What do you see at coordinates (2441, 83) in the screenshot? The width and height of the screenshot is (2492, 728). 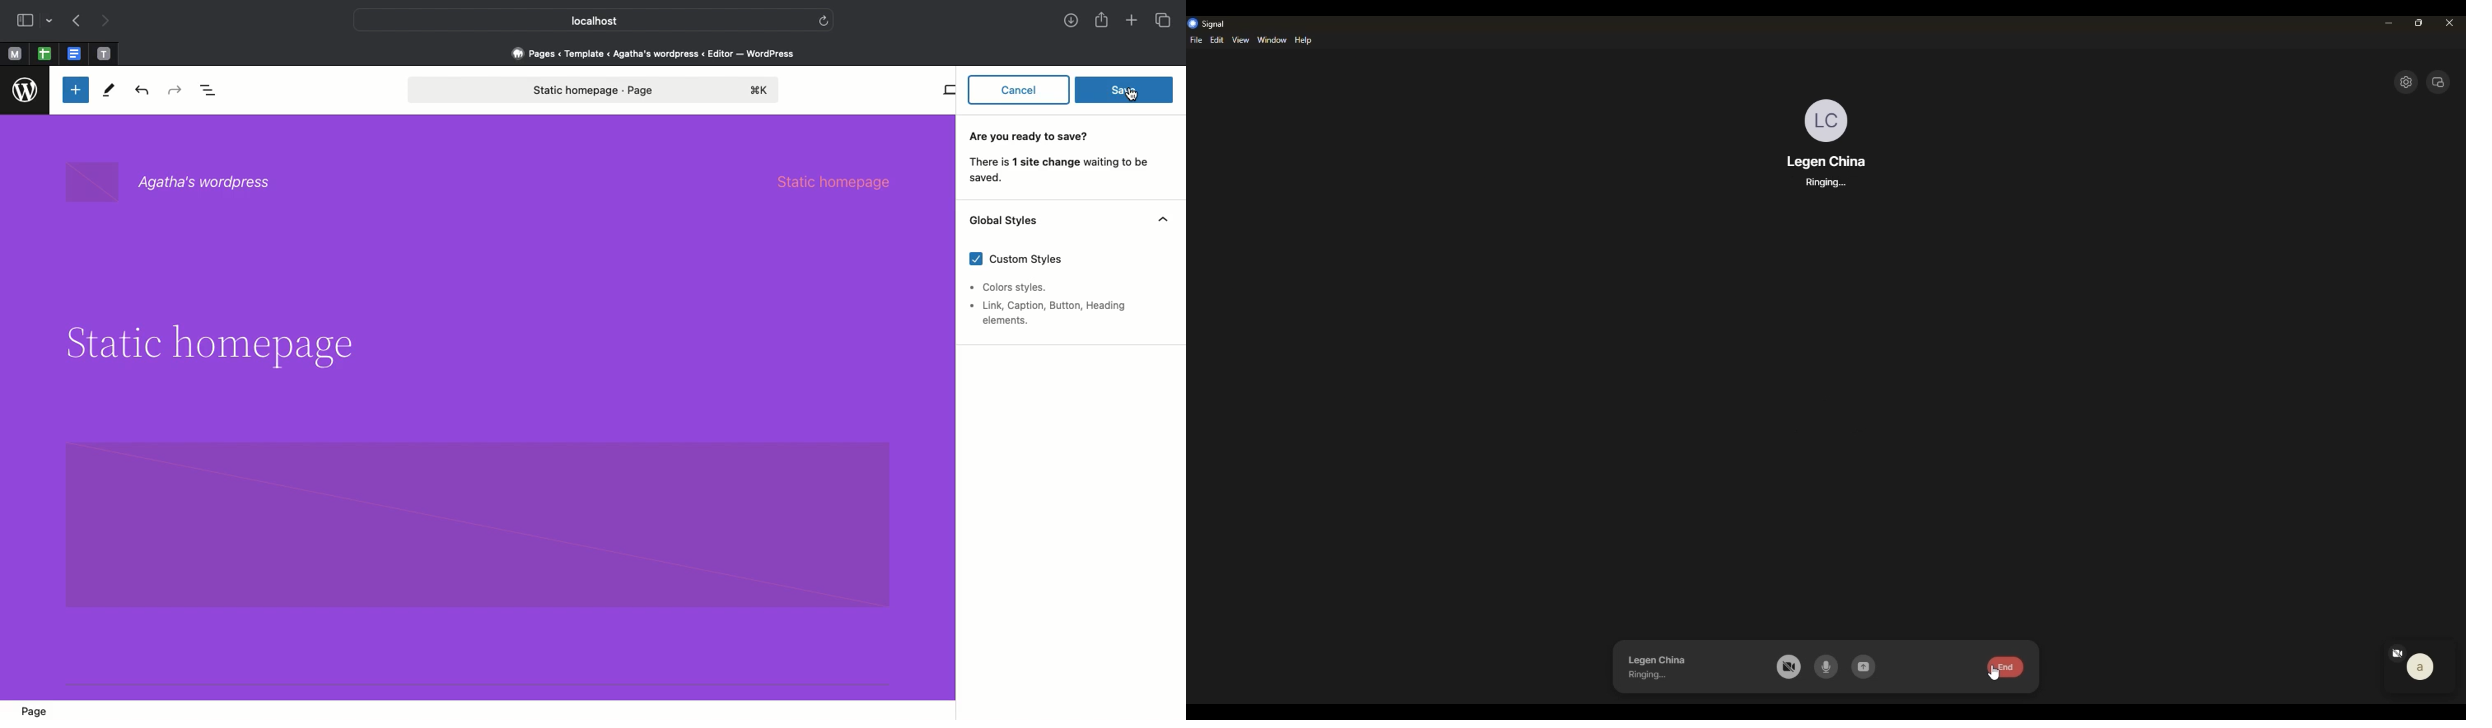 I see `expand` at bounding box center [2441, 83].